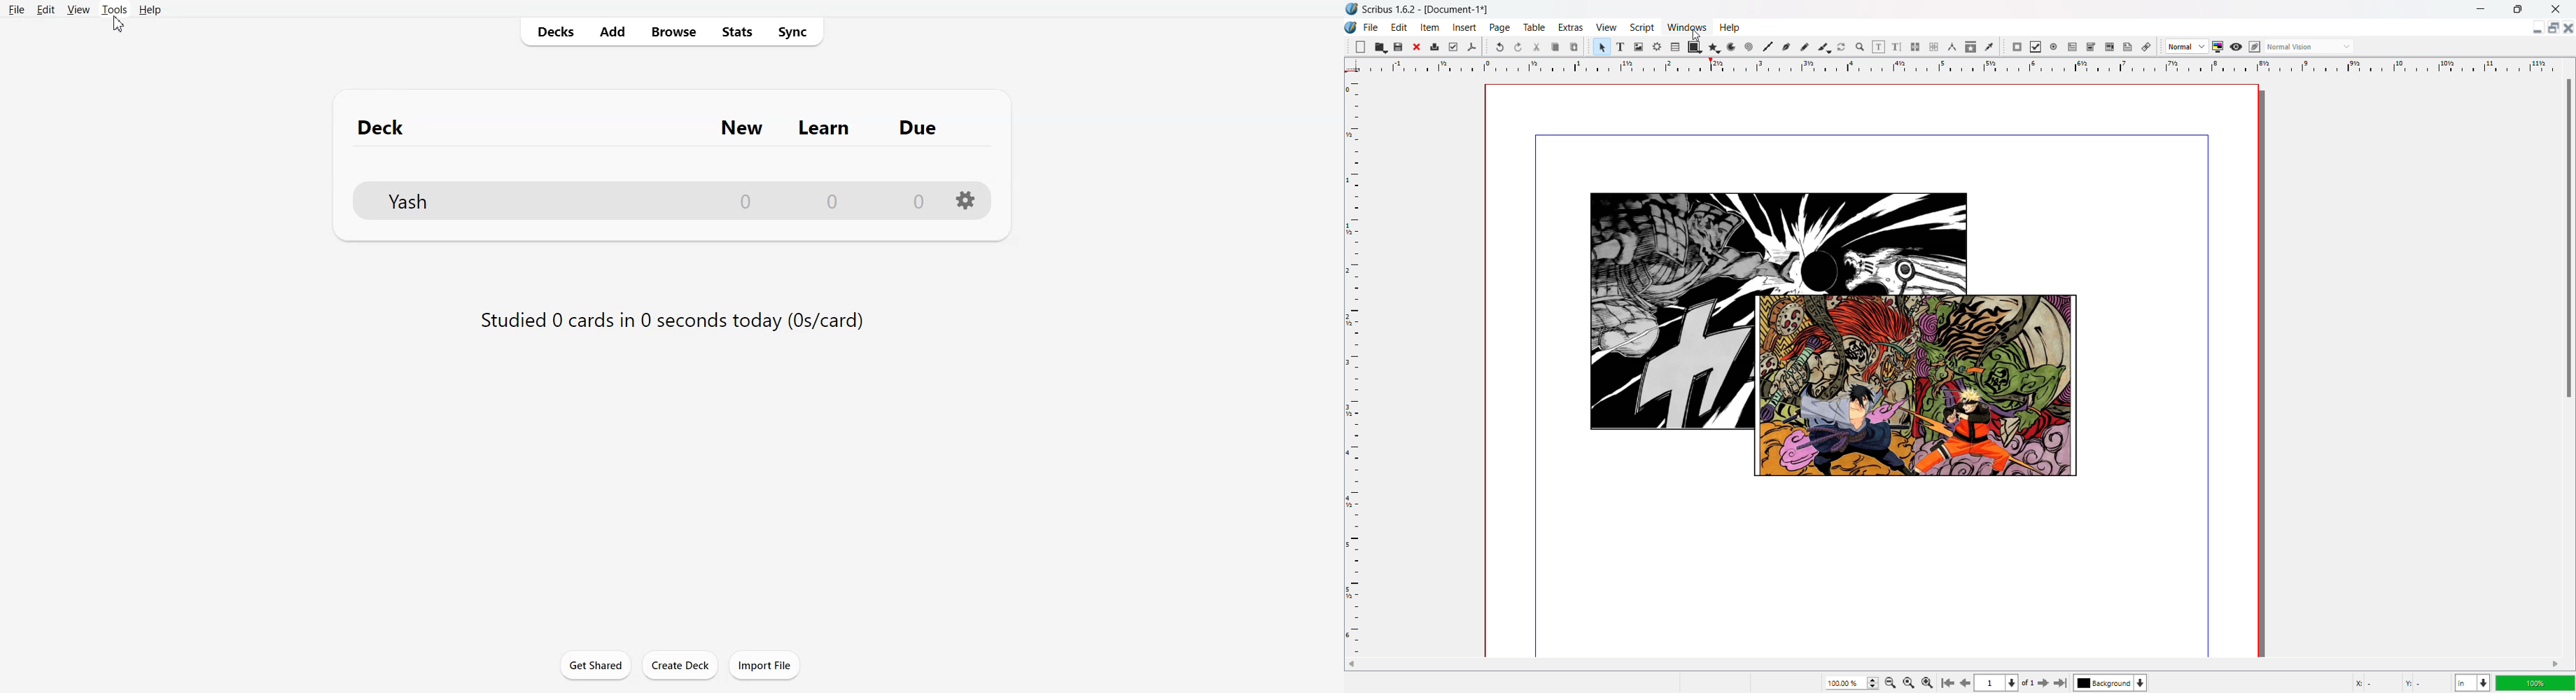 This screenshot has height=700, width=2576. Describe the element at coordinates (1768, 46) in the screenshot. I see `line` at that location.